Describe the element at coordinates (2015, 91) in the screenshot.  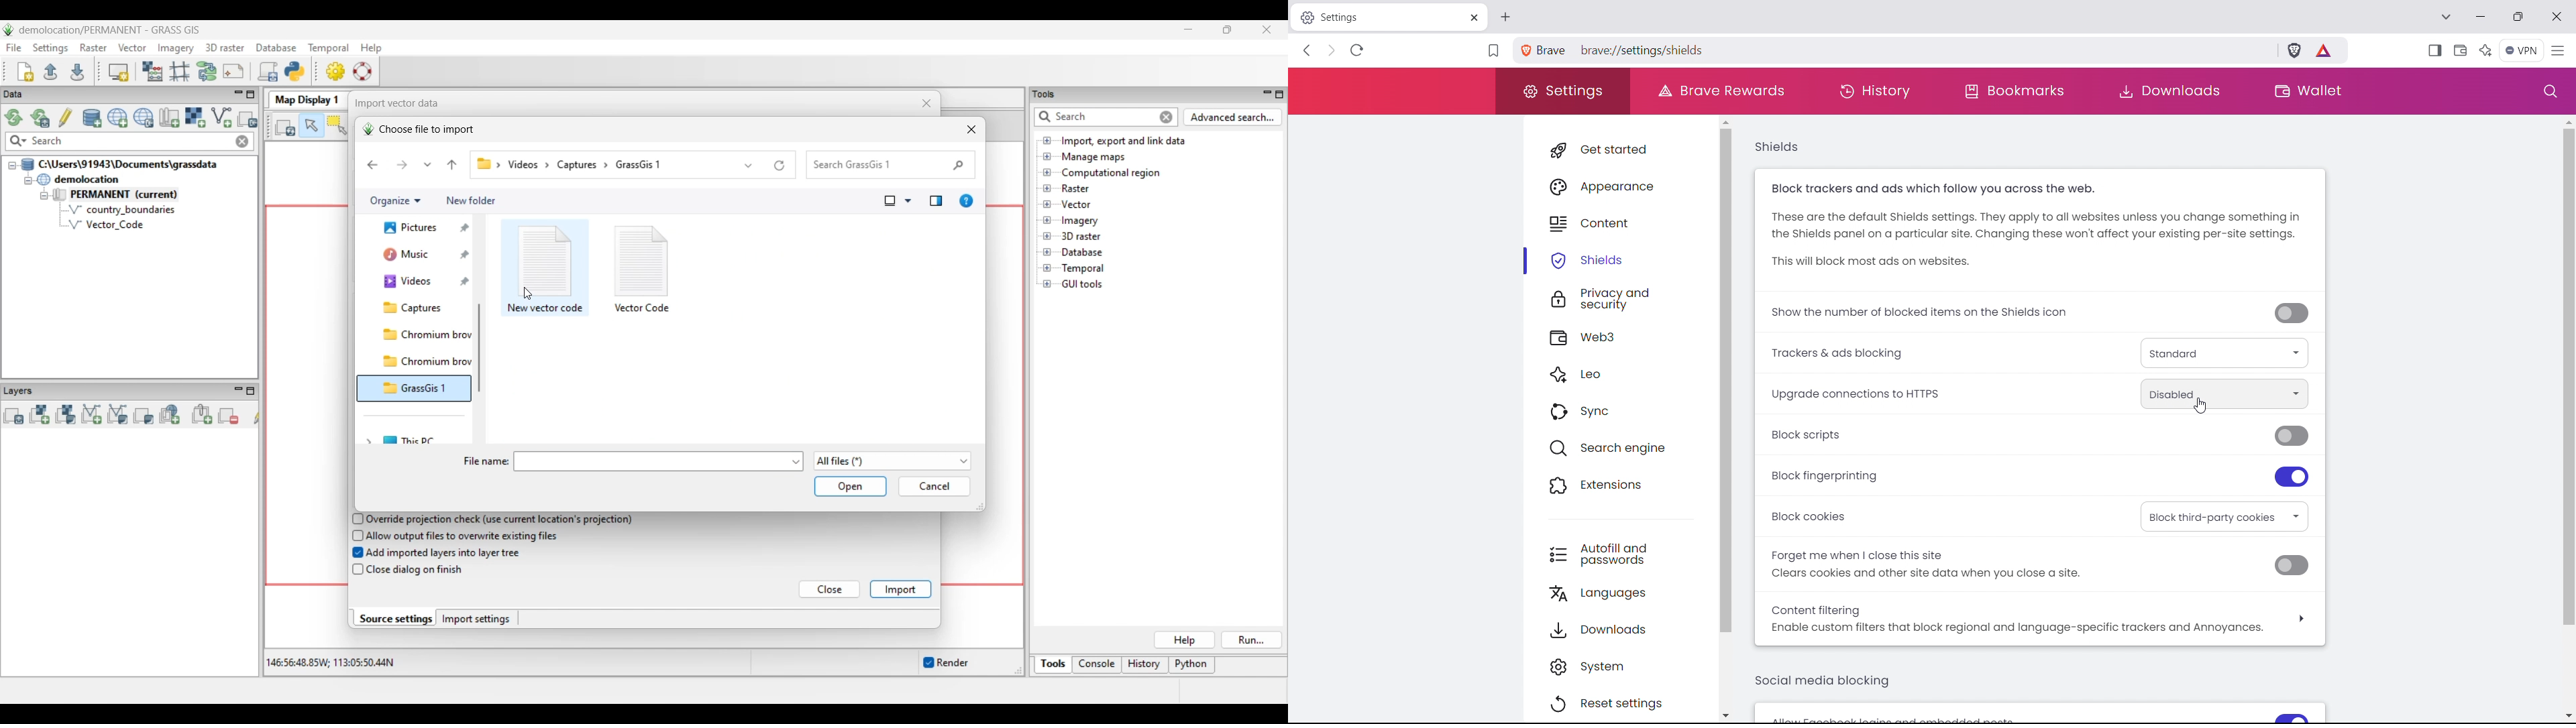
I see `bookmarks` at that location.